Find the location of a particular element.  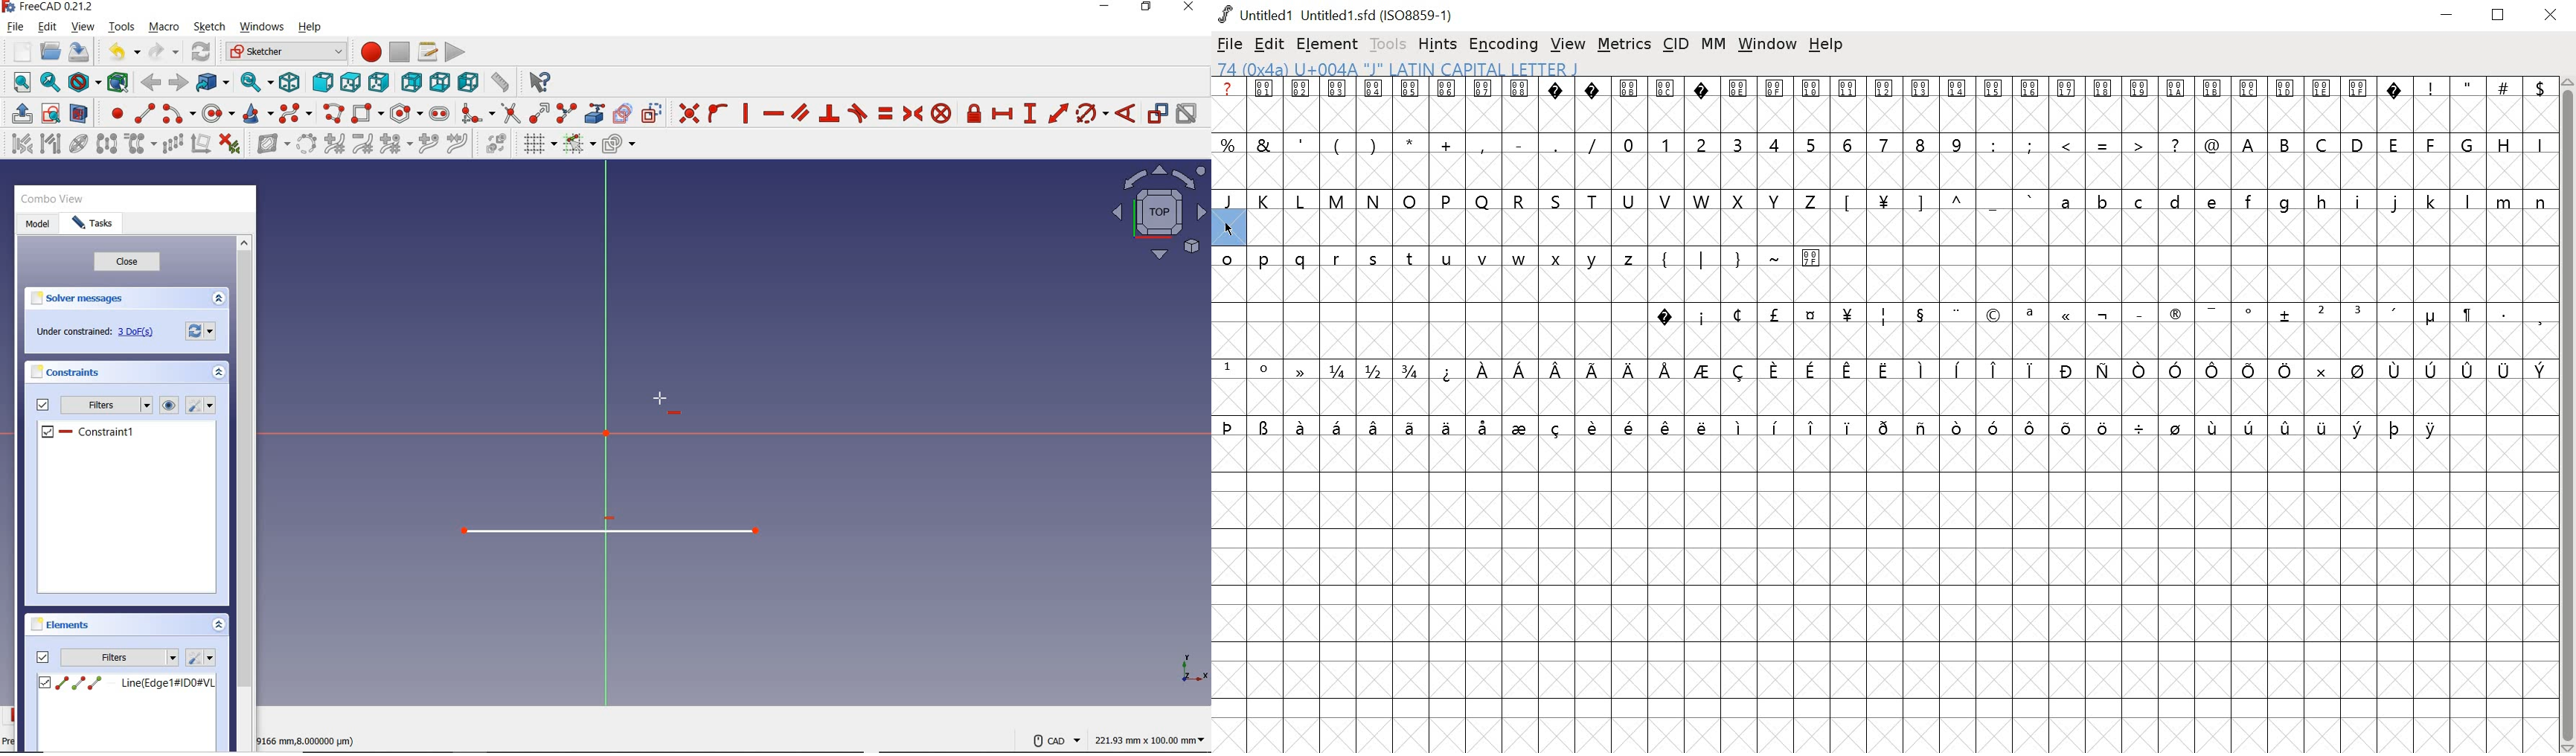

FRONT is located at coordinates (323, 80).